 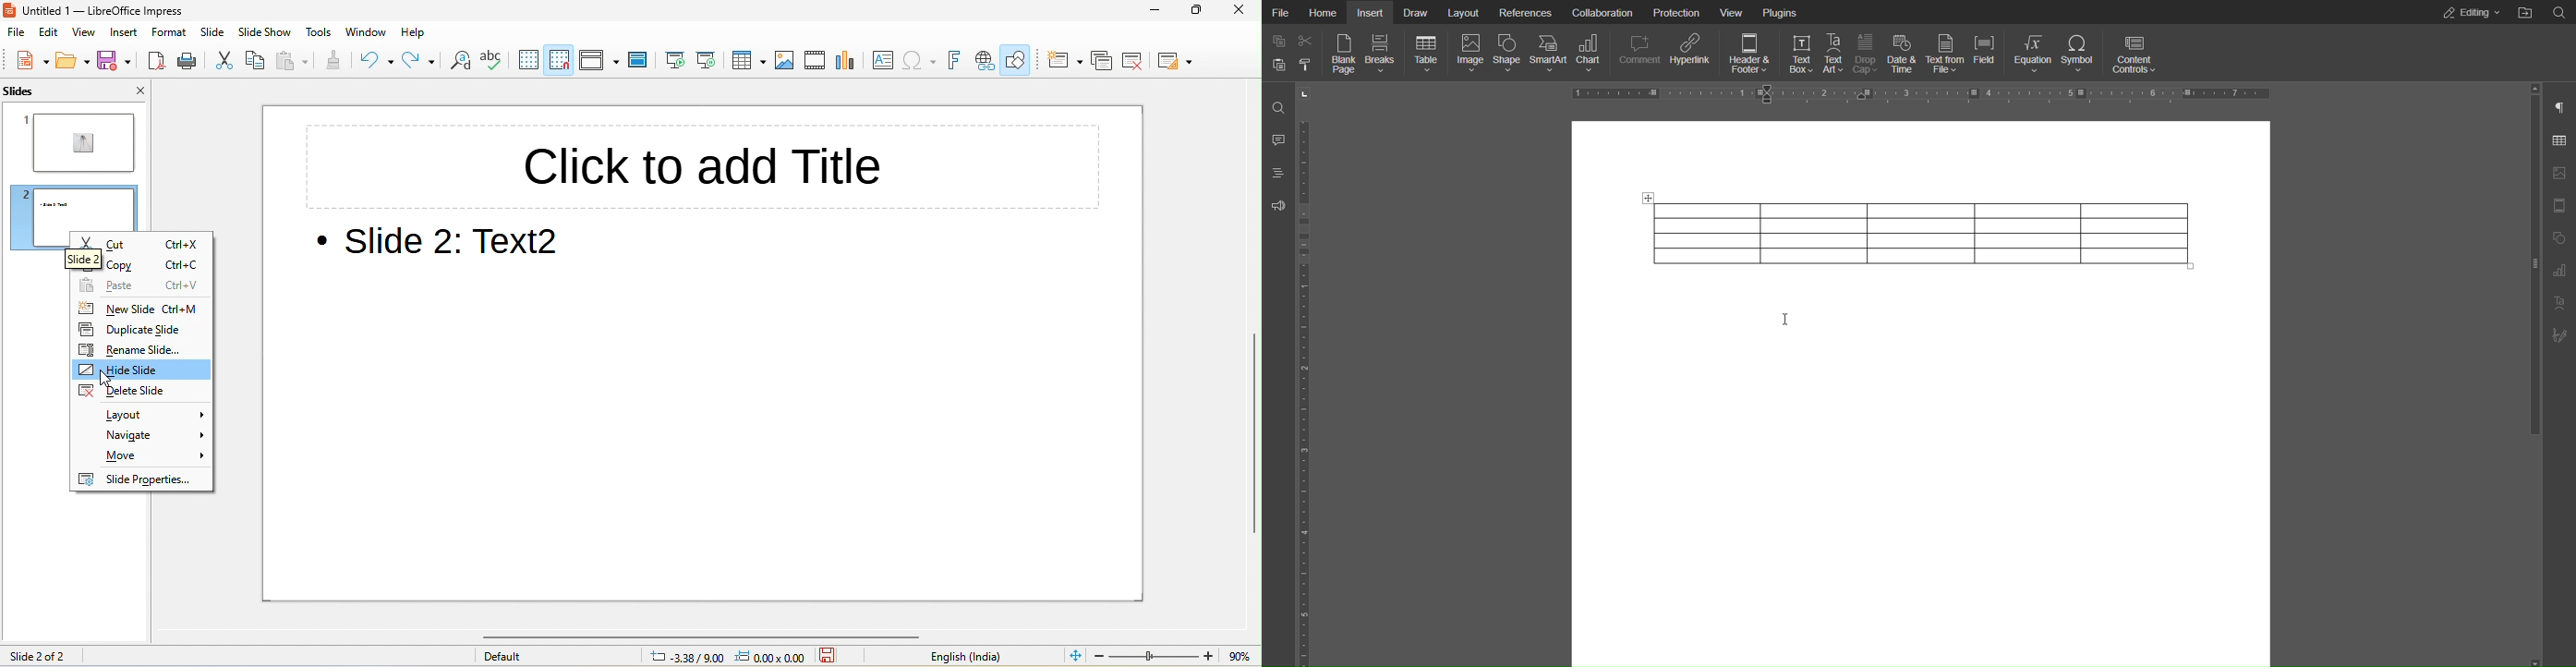 What do you see at coordinates (1802, 55) in the screenshot?
I see `Text Box` at bounding box center [1802, 55].